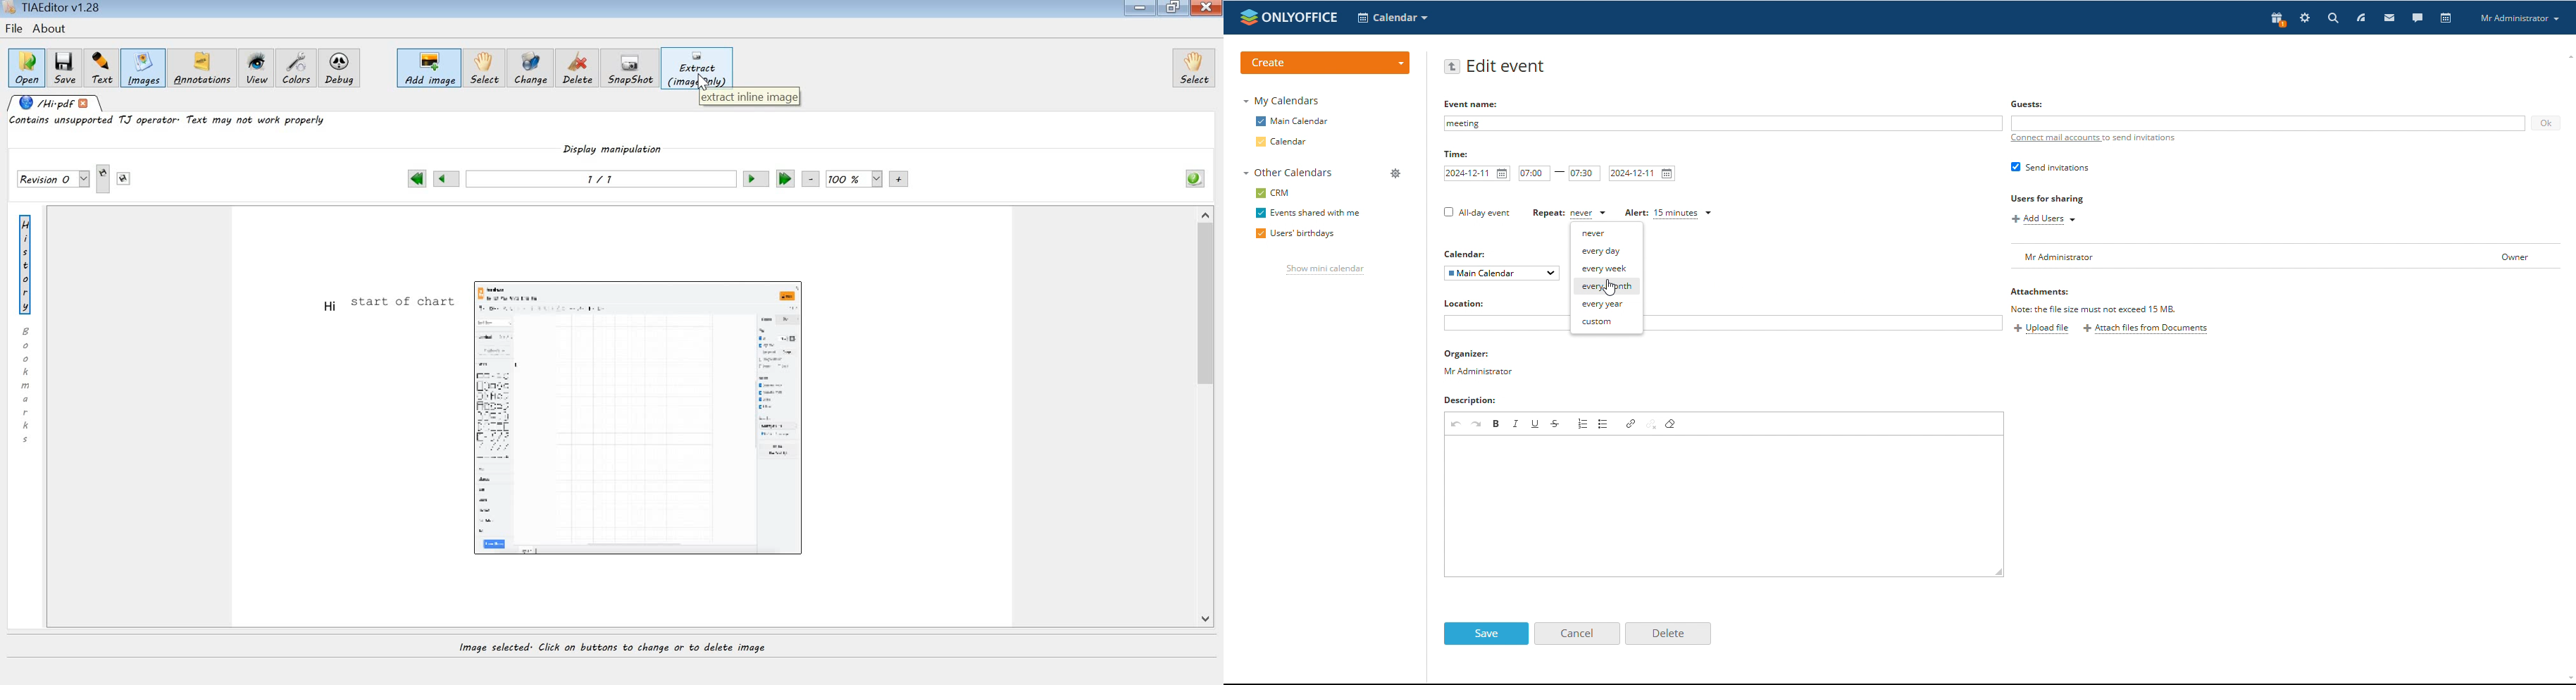 The image size is (2576, 700). Describe the element at coordinates (1569, 214) in the screenshot. I see `event repetition` at that location.